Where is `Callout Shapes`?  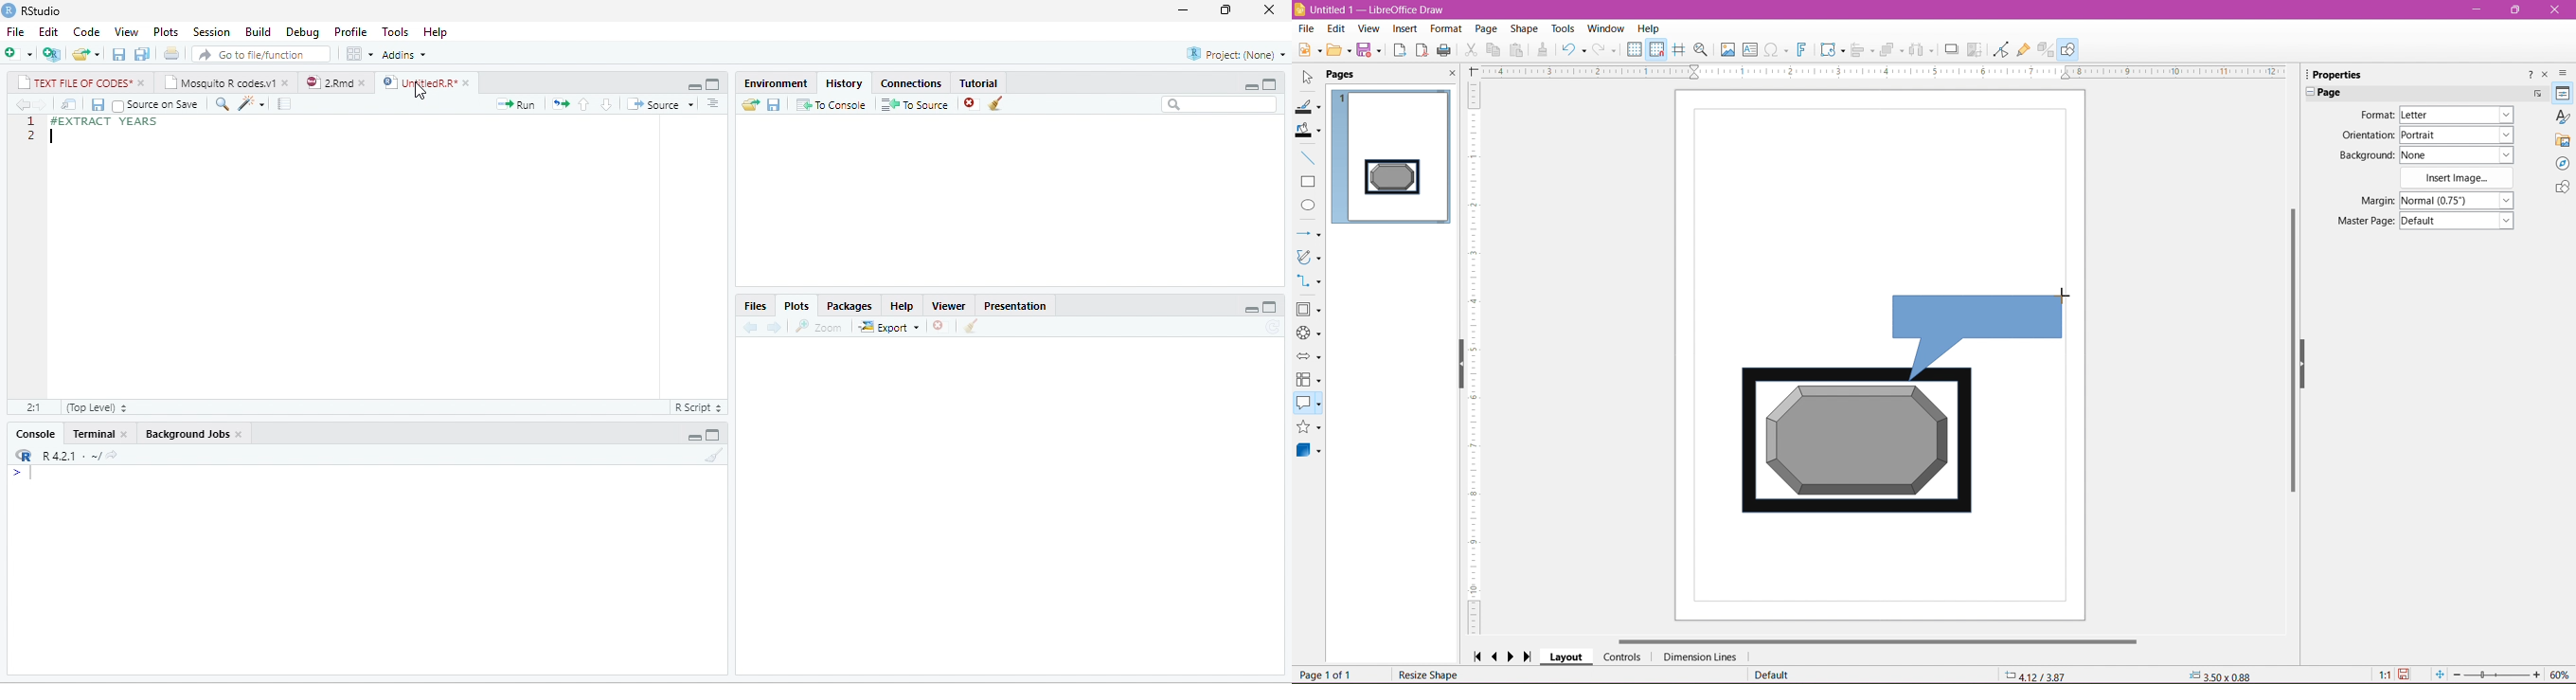
Callout Shapes is located at coordinates (1310, 802).